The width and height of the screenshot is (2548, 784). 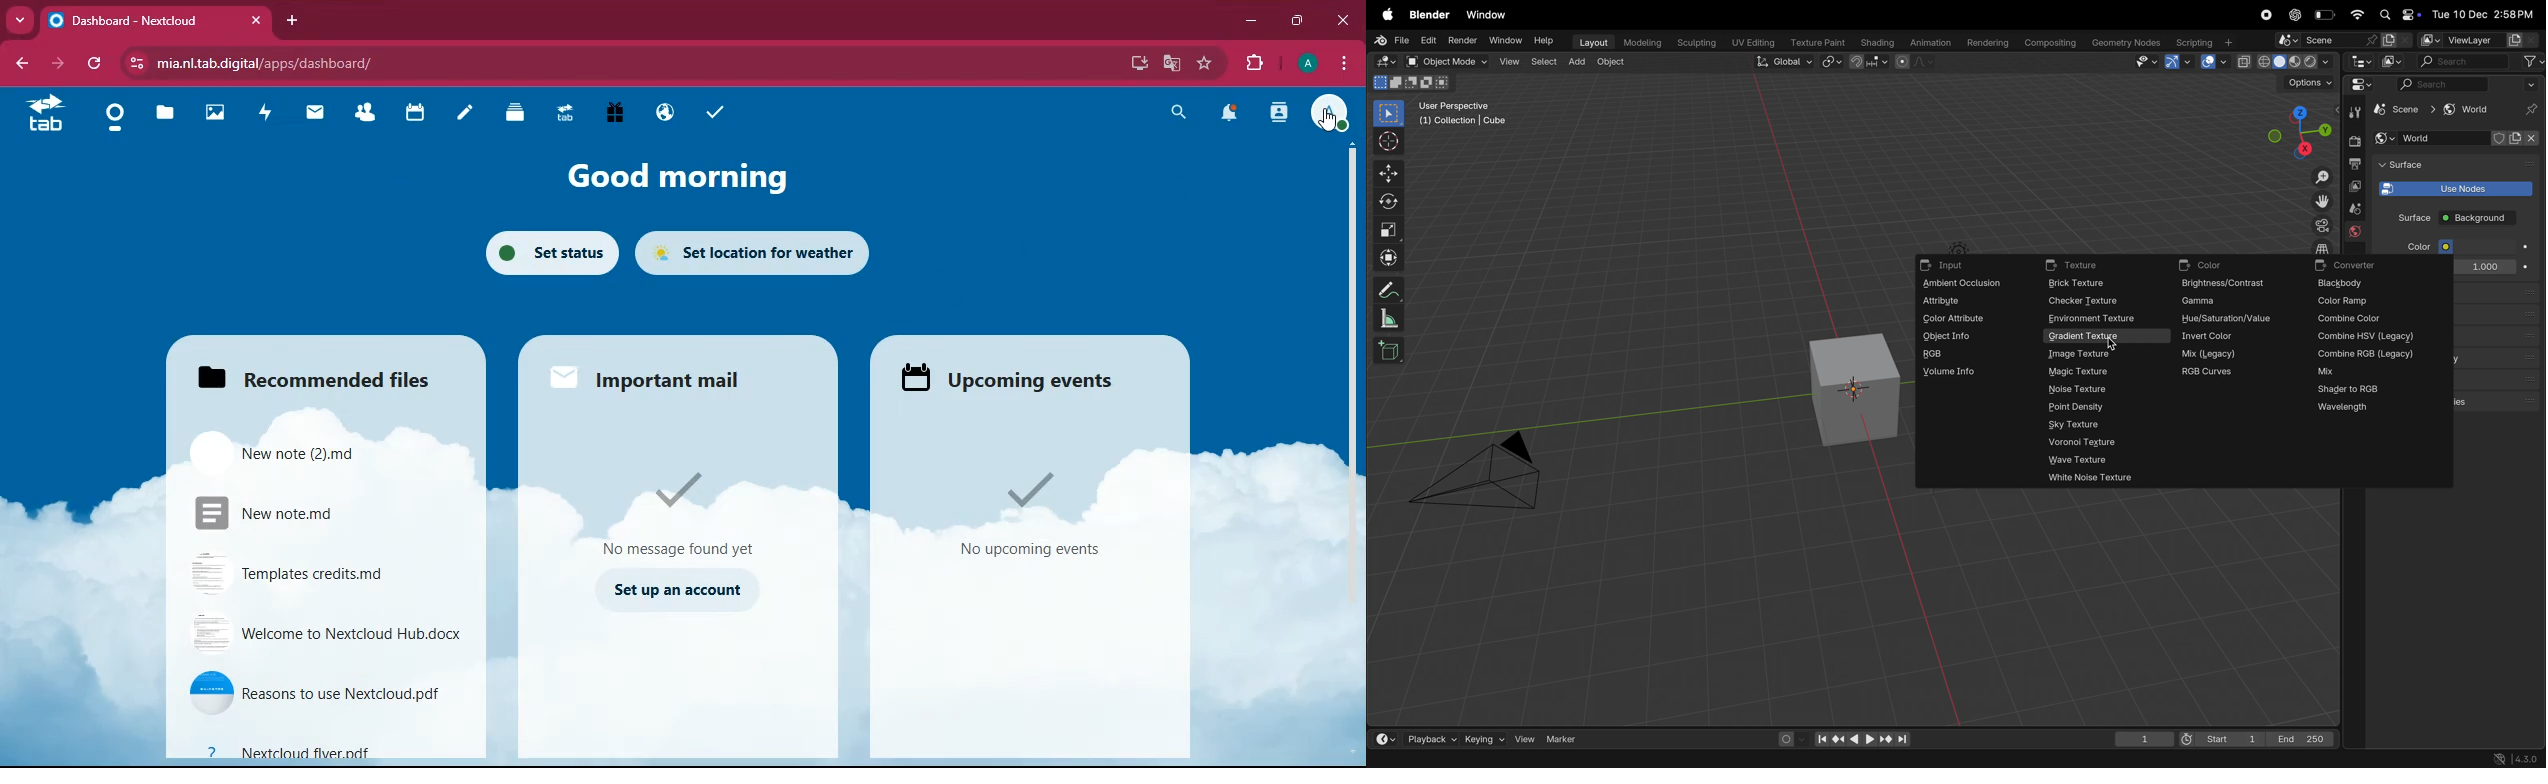 I want to click on checker texture, so click(x=2088, y=302).